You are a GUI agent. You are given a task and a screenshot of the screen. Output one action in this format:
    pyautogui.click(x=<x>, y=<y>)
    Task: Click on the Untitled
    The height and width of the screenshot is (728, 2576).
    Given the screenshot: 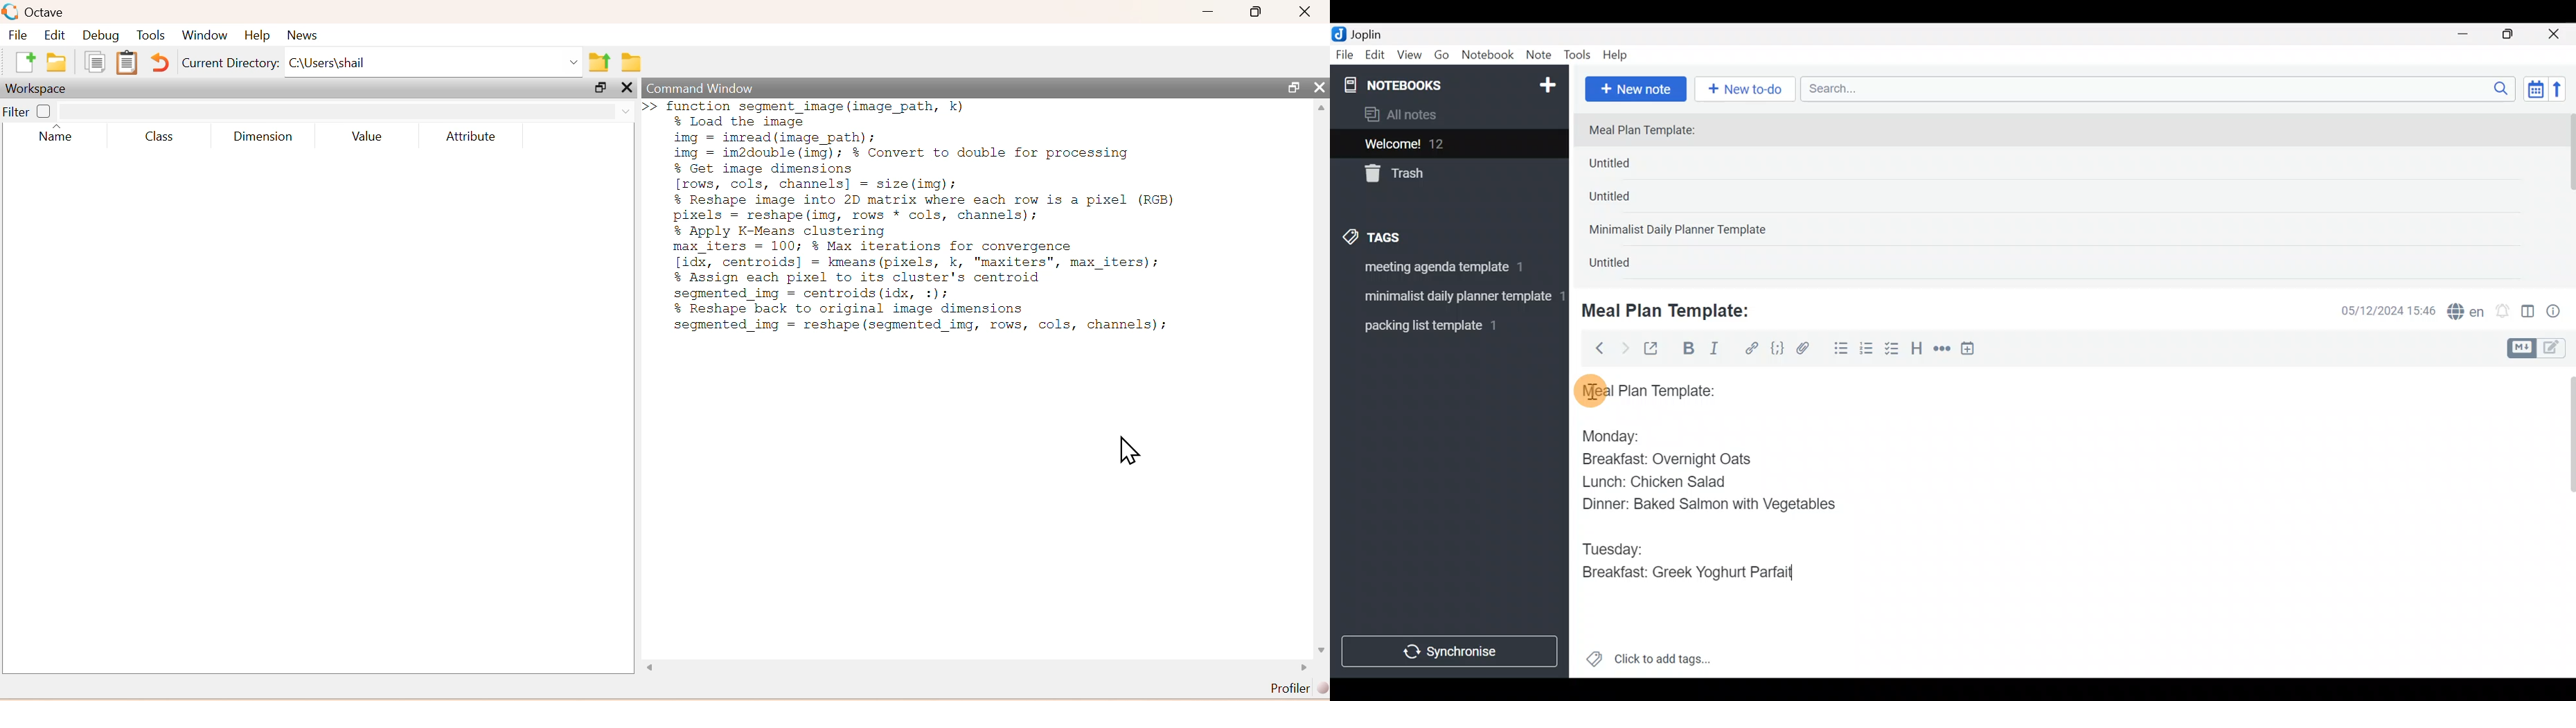 What is the action you would take?
    pyautogui.click(x=1631, y=166)
    